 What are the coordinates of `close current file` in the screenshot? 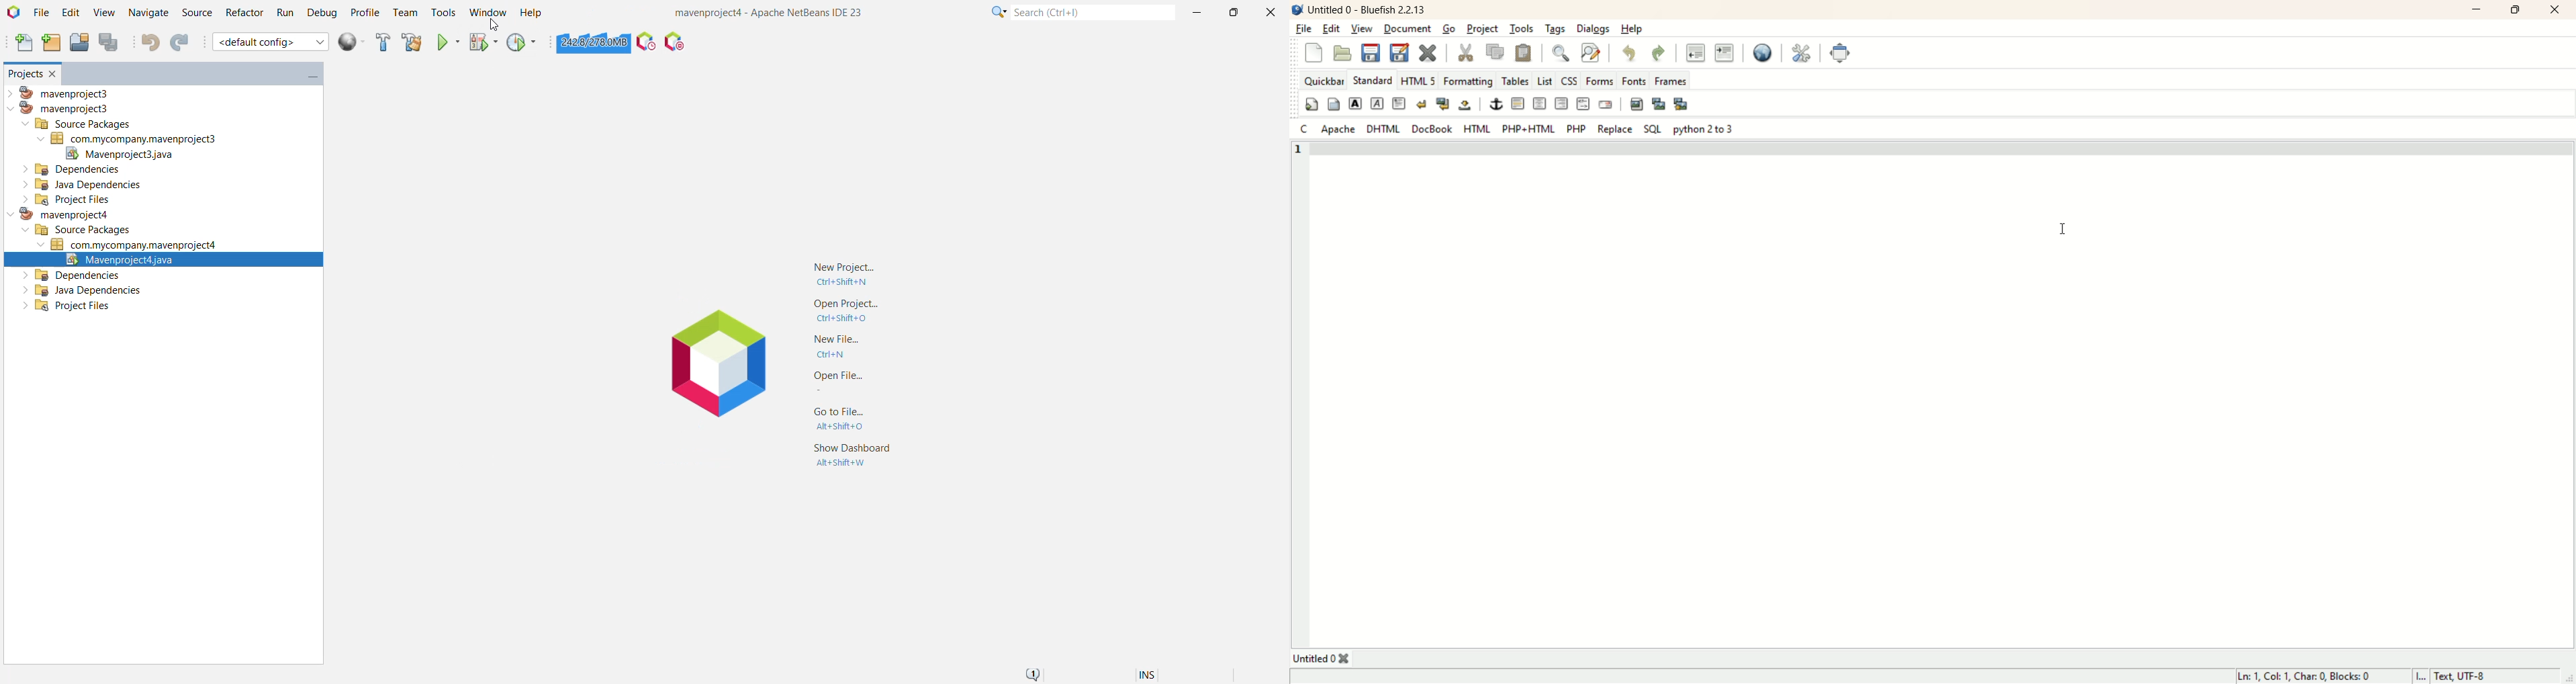 It's located at (1427, 54).